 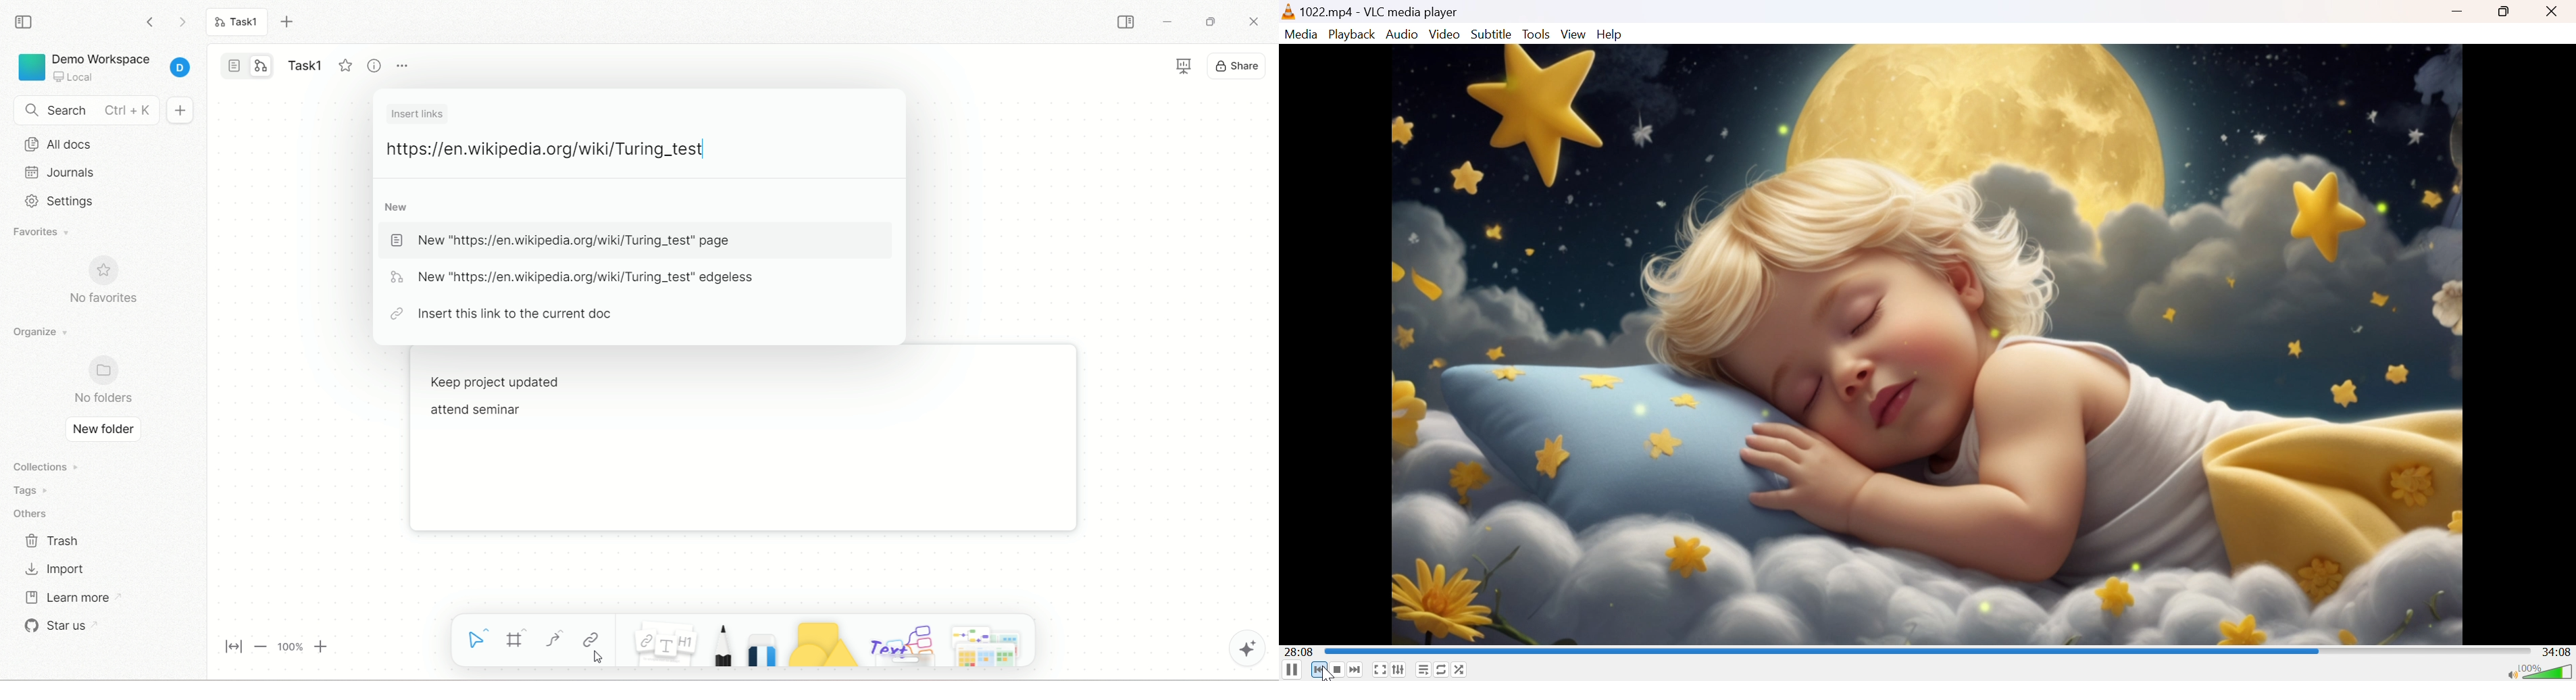 What do you see at coordinates (1252, 21) in the screenshot?
I see `close` at bounding box center [1252, 21].